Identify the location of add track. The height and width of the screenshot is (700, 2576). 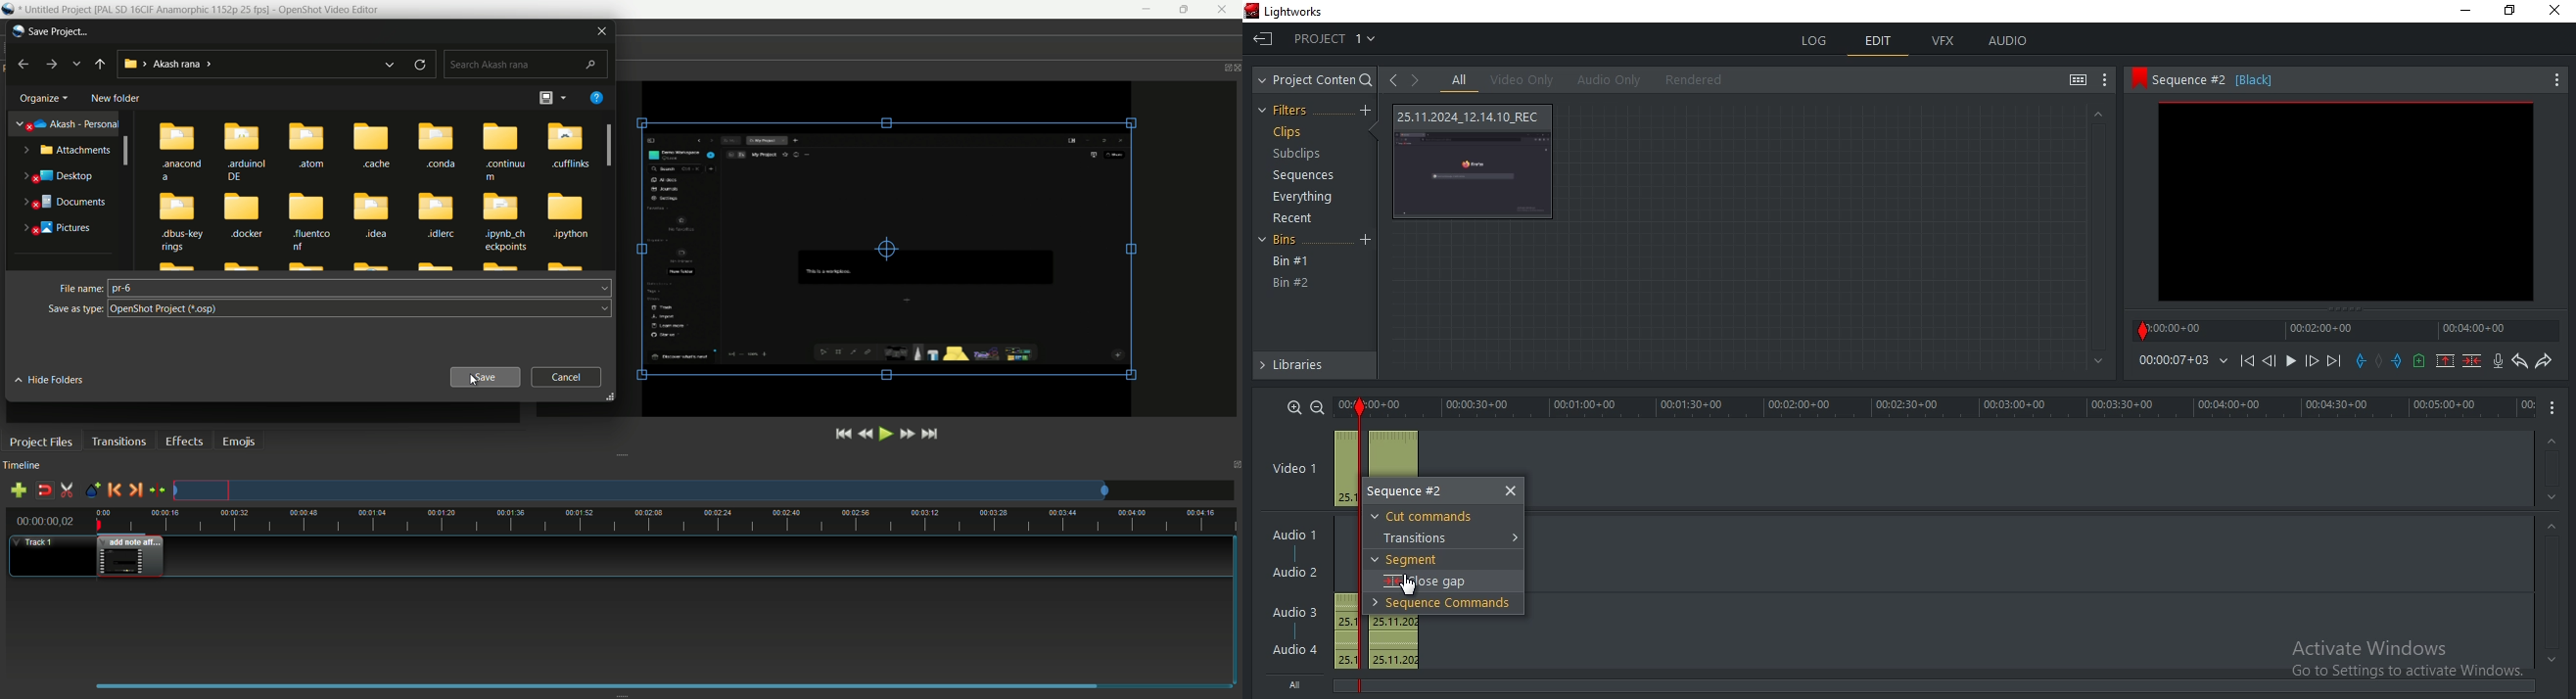
(19, 491).